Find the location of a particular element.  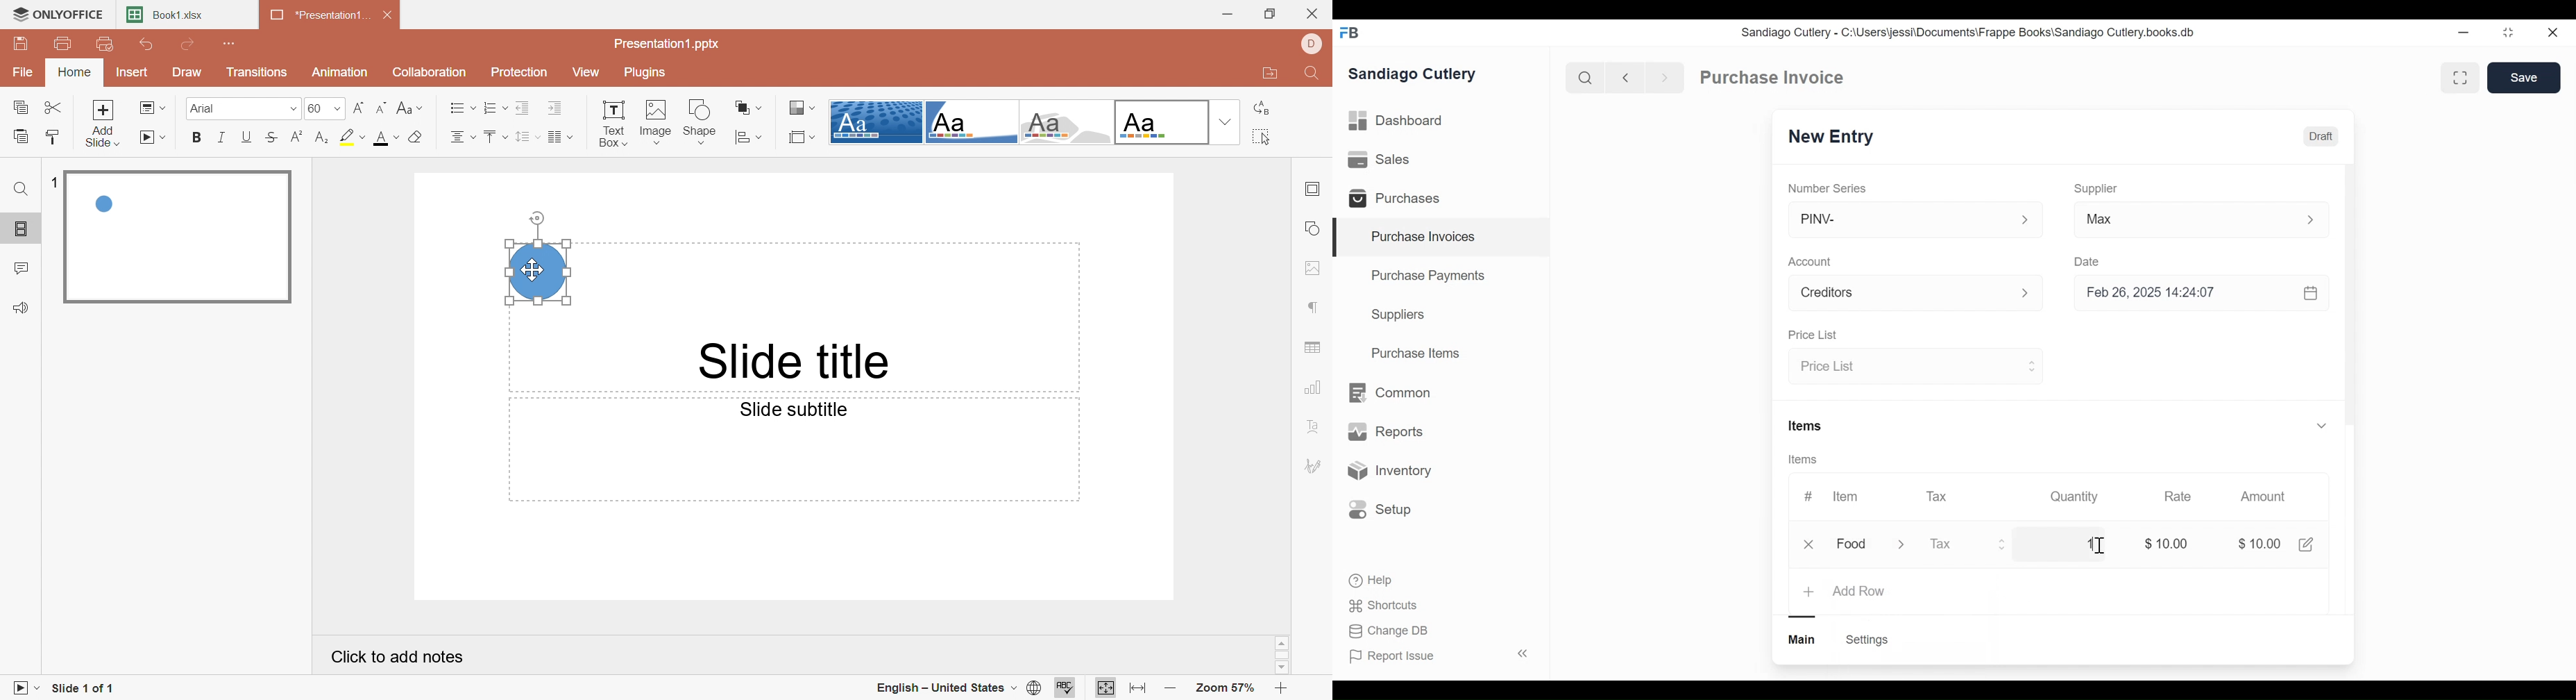

Protection is located at coordinates (523, 72).